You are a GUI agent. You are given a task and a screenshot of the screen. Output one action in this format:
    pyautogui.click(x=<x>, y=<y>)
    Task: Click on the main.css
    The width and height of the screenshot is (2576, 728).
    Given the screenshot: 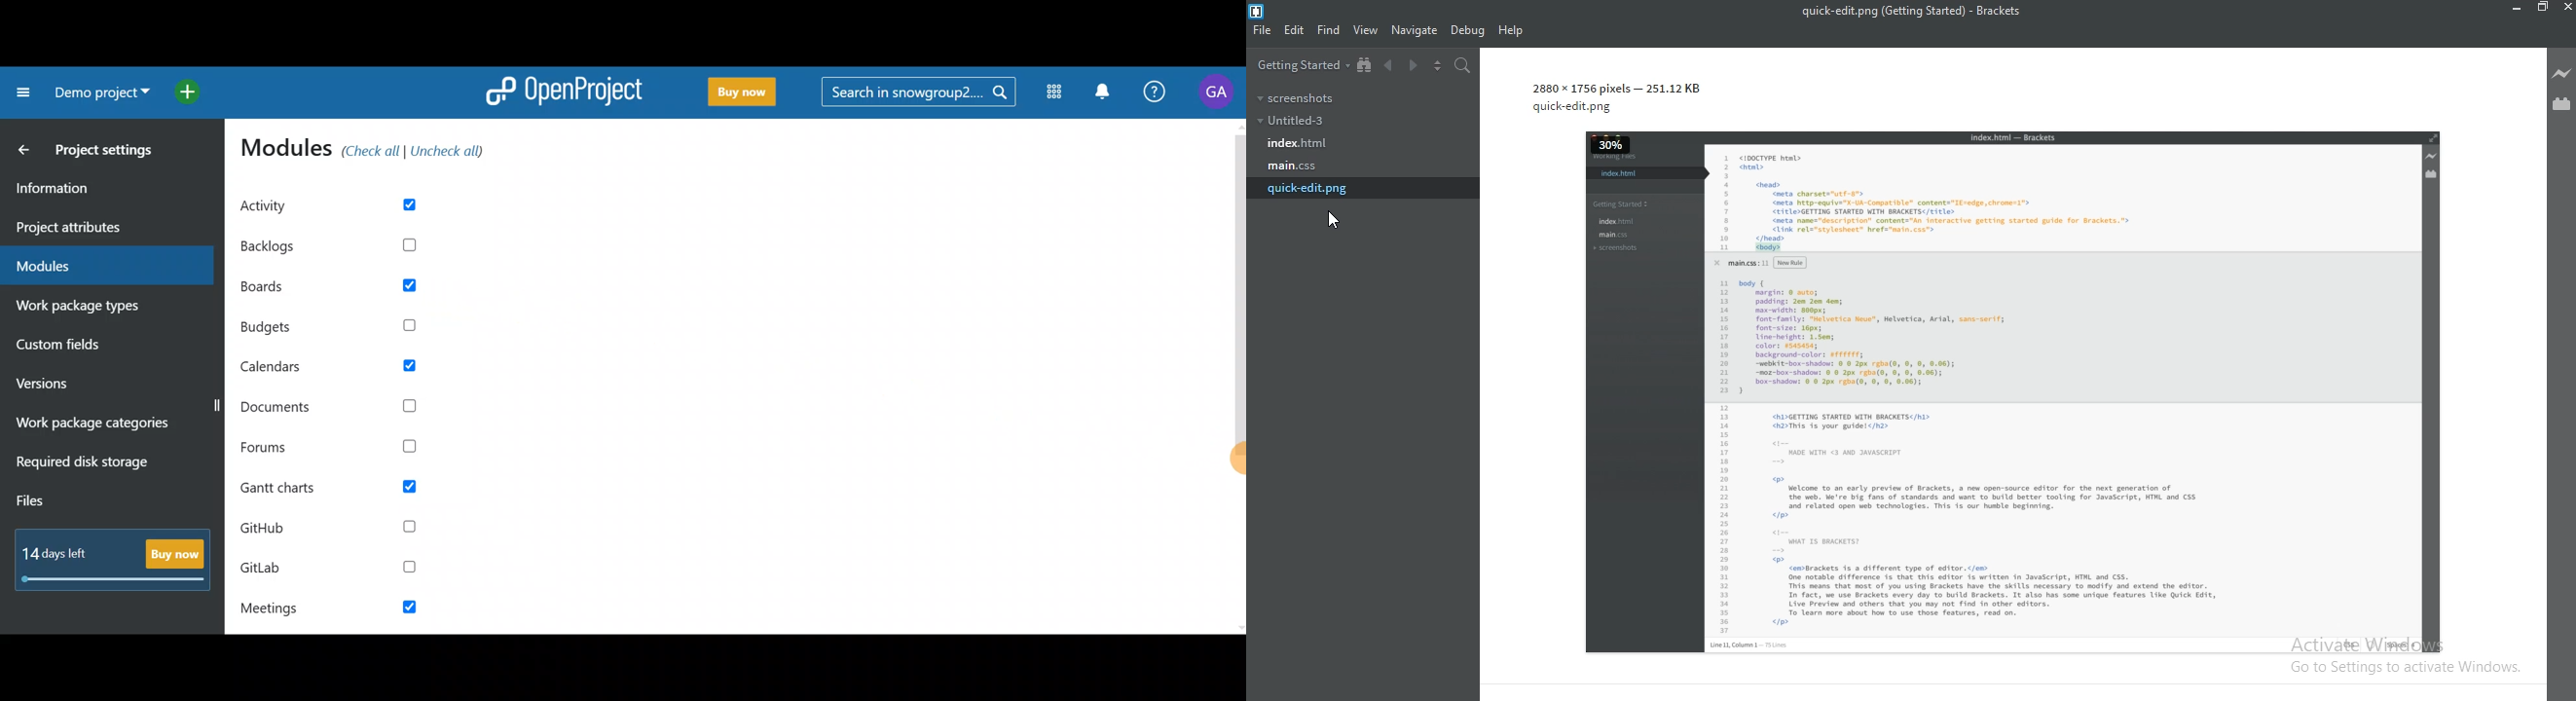 What is the action you would take?
    pyautogui.click(x=1293, y=165)
    